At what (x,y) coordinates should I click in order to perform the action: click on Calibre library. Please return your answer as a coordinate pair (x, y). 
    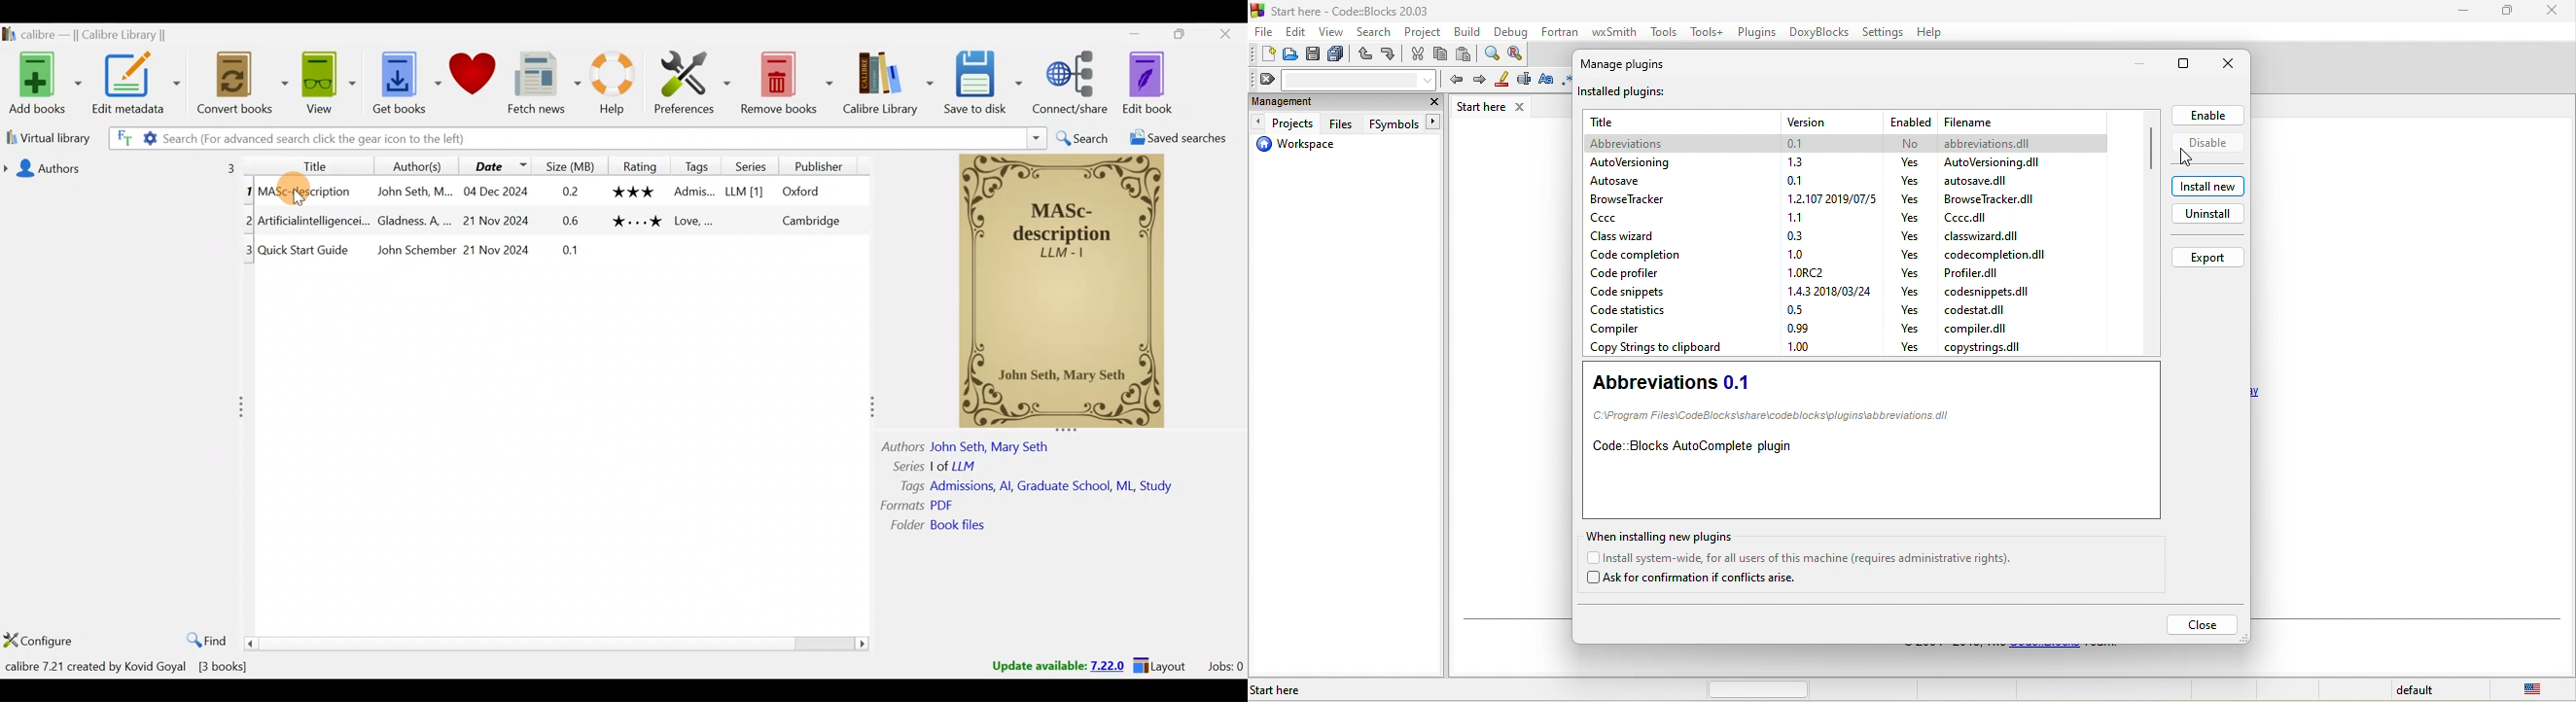
    Looking at the image, I should click on (891, 86).